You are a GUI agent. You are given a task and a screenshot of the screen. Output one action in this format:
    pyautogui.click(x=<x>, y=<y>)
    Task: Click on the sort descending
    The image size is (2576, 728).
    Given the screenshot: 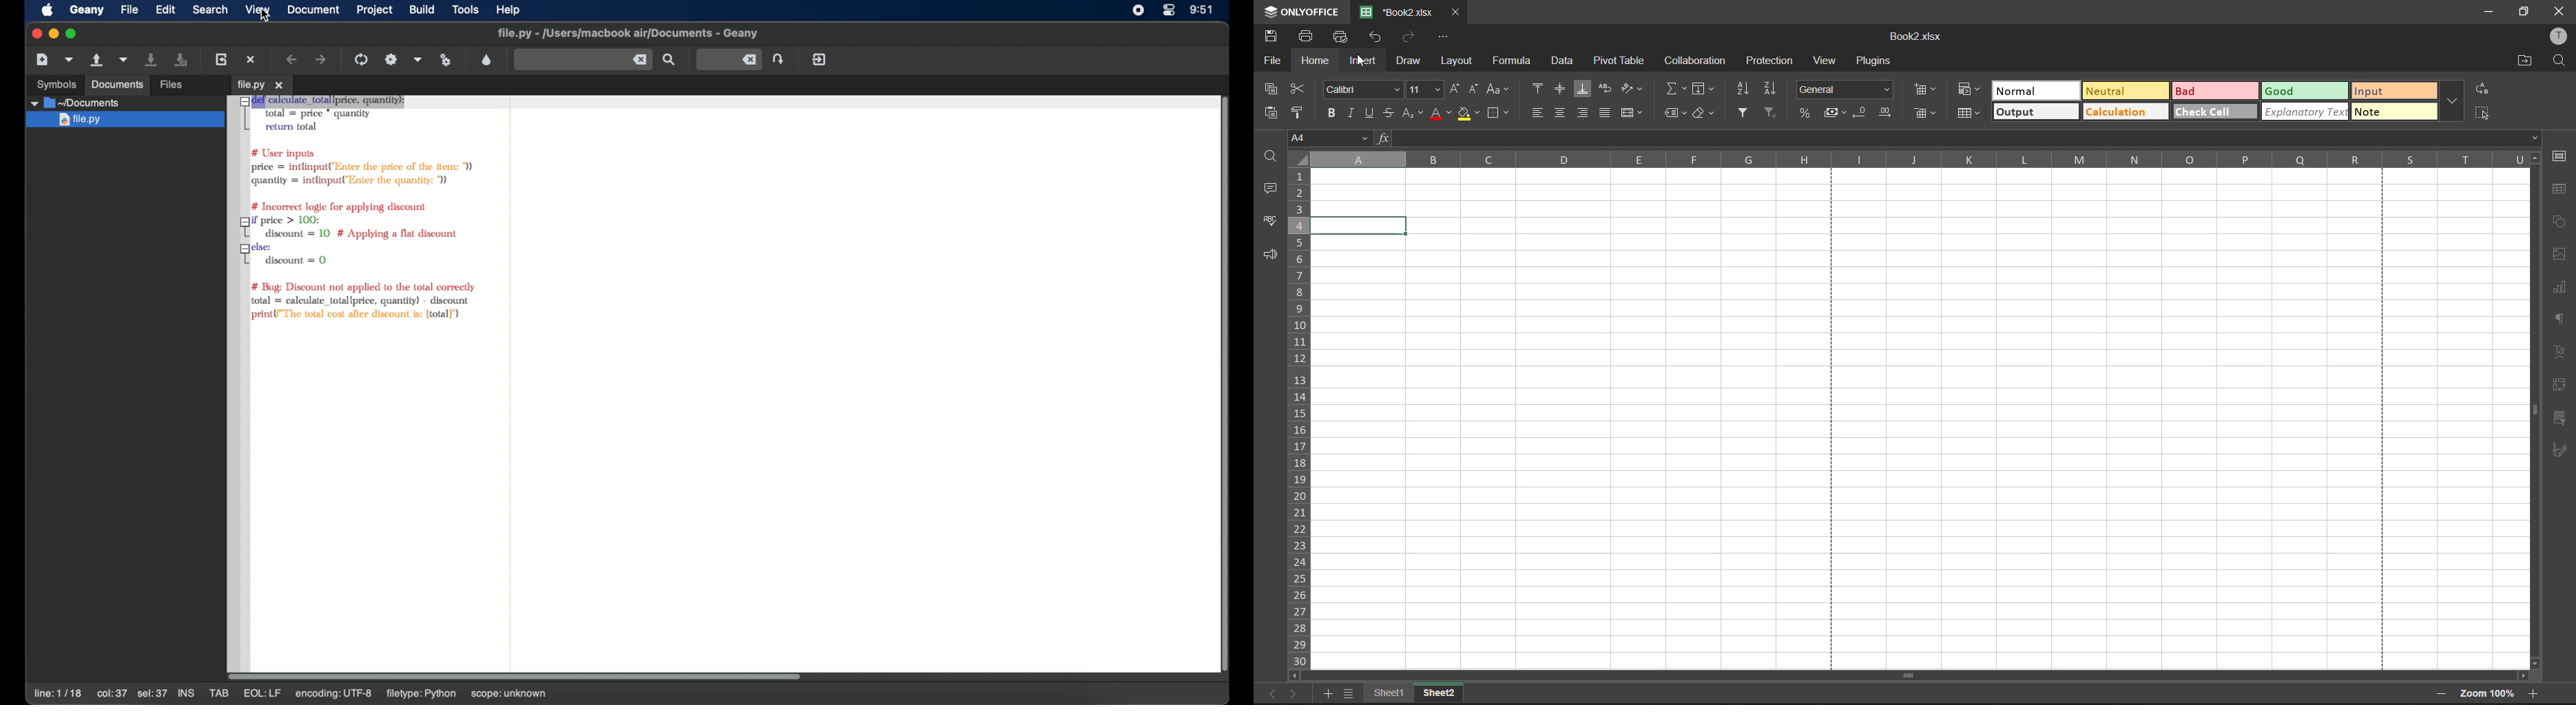 What is the action you would take?
    pyautogui.click(x=1775, y=89)
    